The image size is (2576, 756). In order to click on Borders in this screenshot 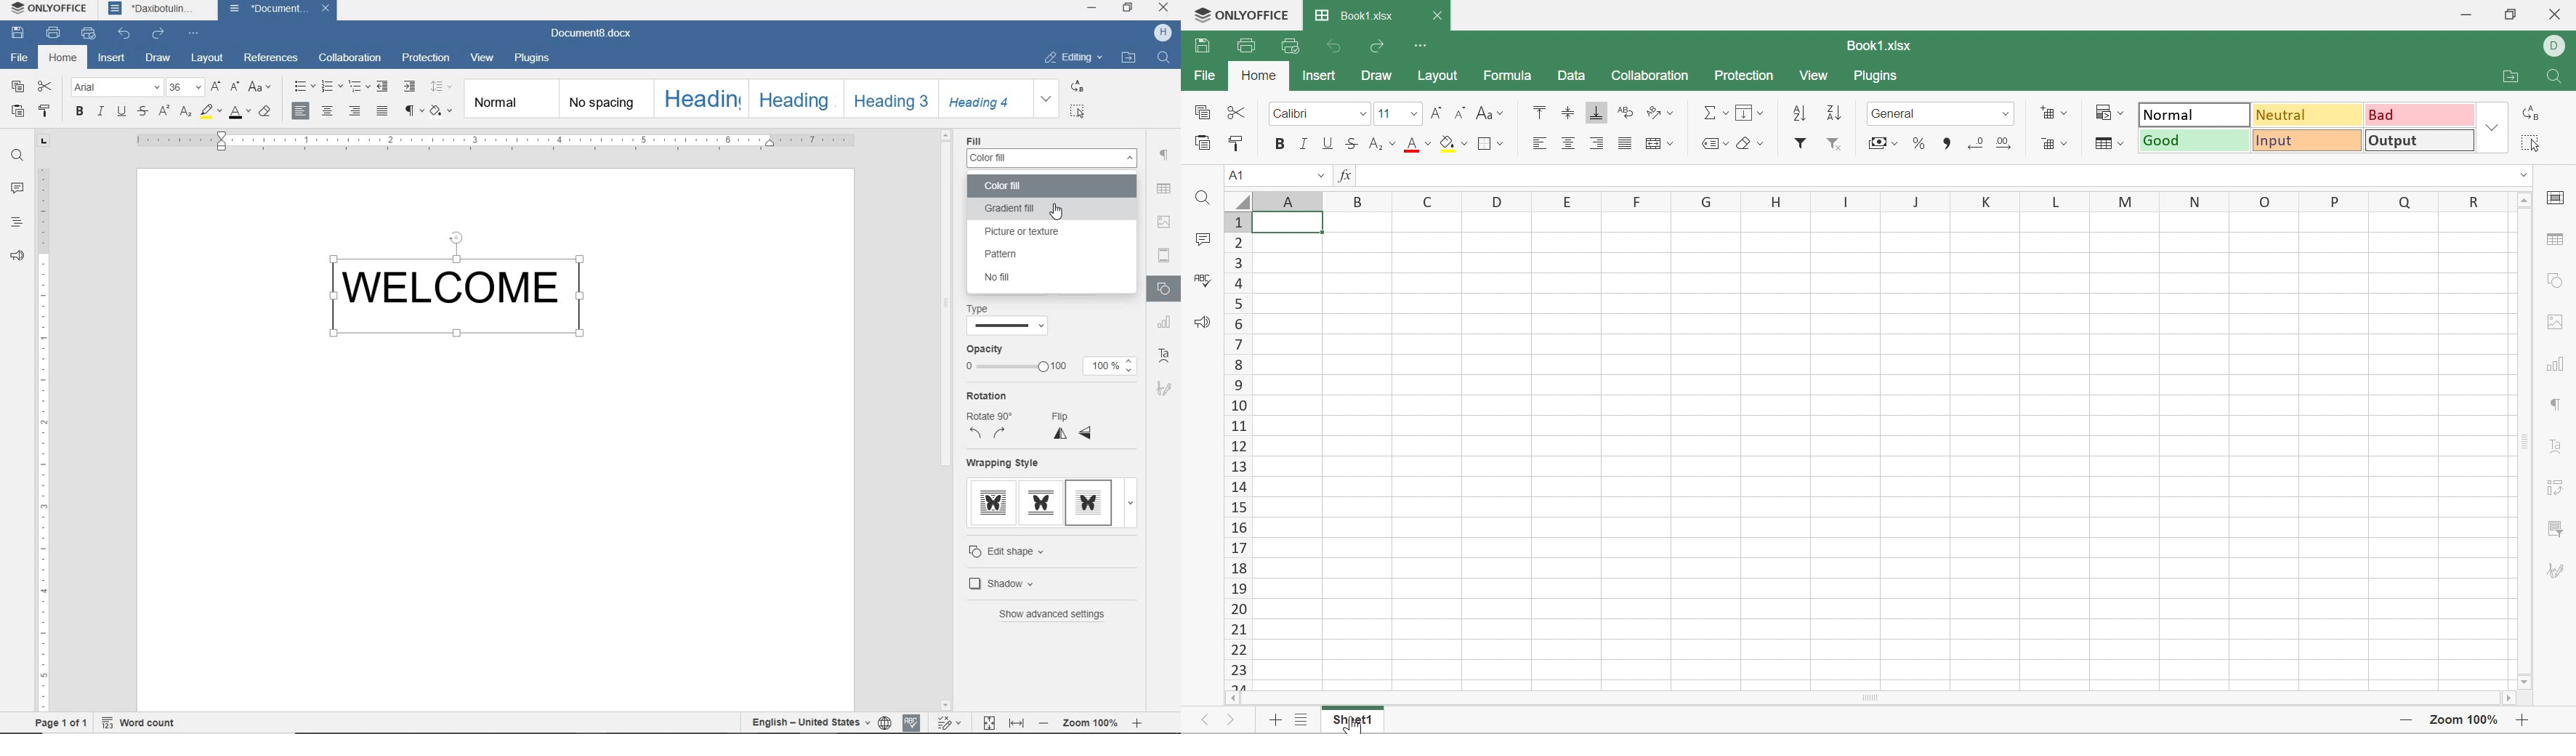, I will do `click(1492, 143)`.